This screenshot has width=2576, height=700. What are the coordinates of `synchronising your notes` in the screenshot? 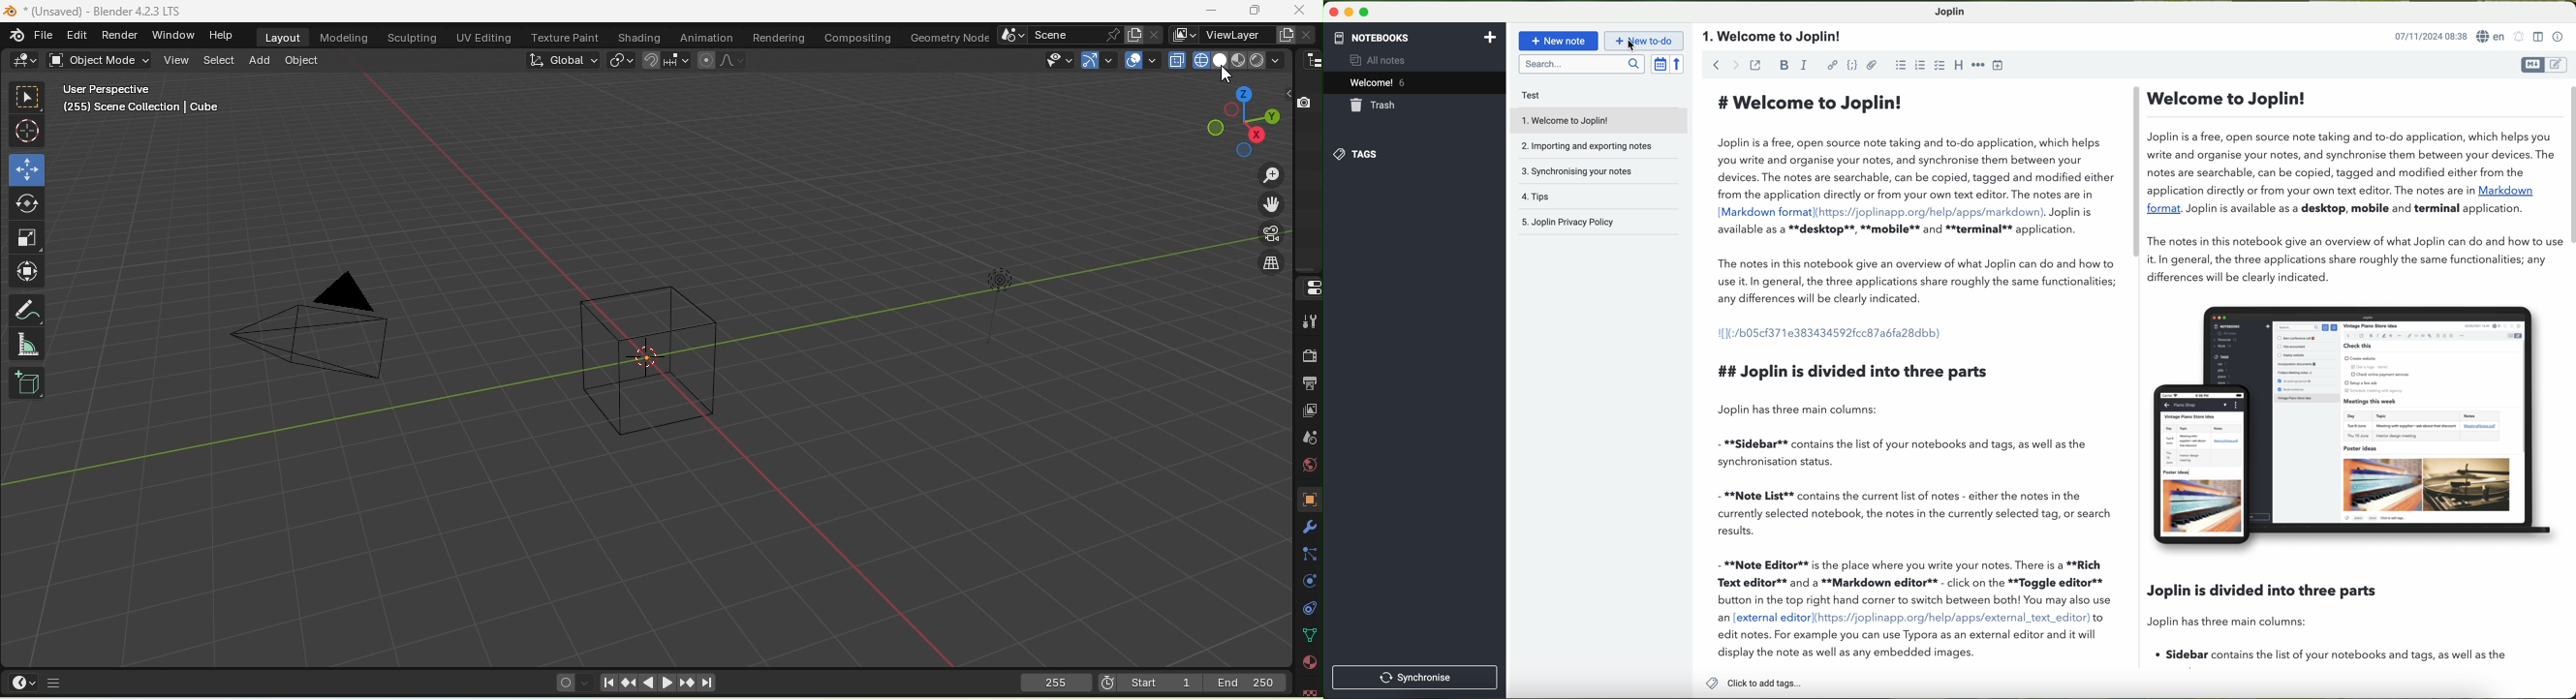 It's located at (1580, 172).